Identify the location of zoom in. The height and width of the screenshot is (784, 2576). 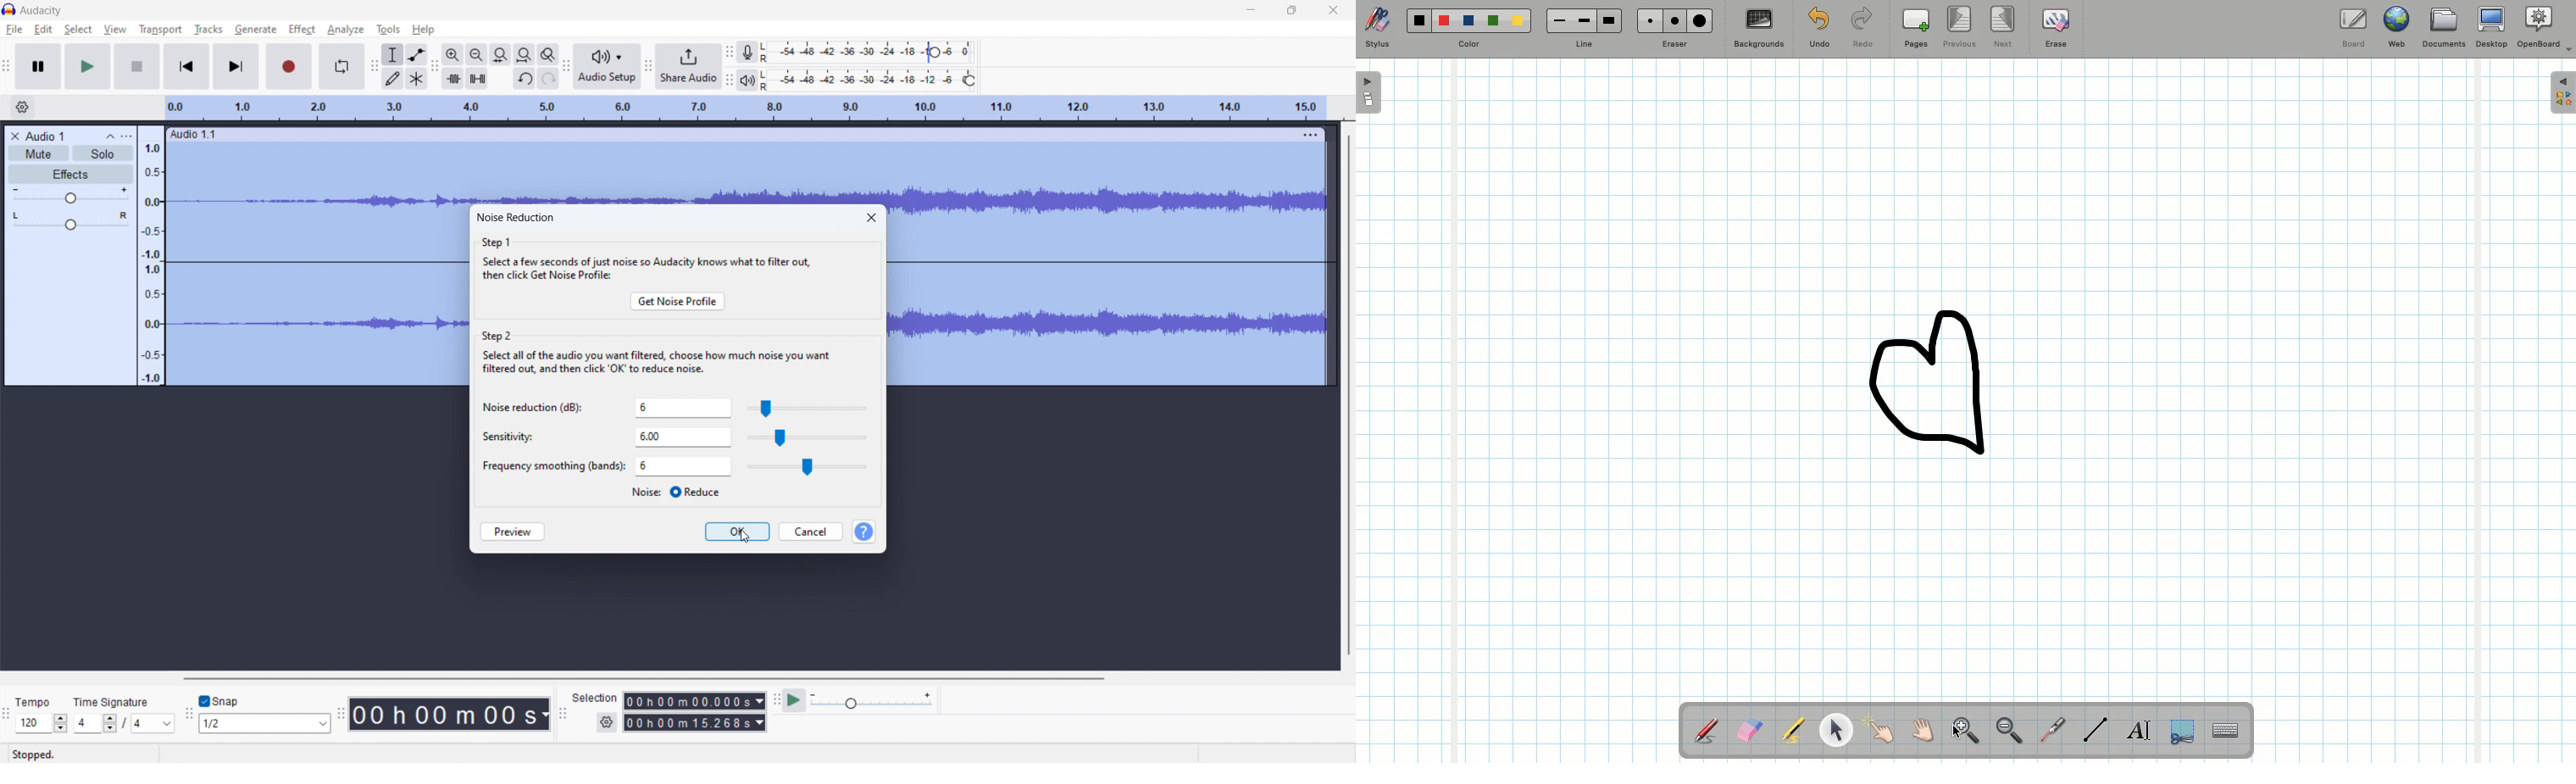
(452, 55).